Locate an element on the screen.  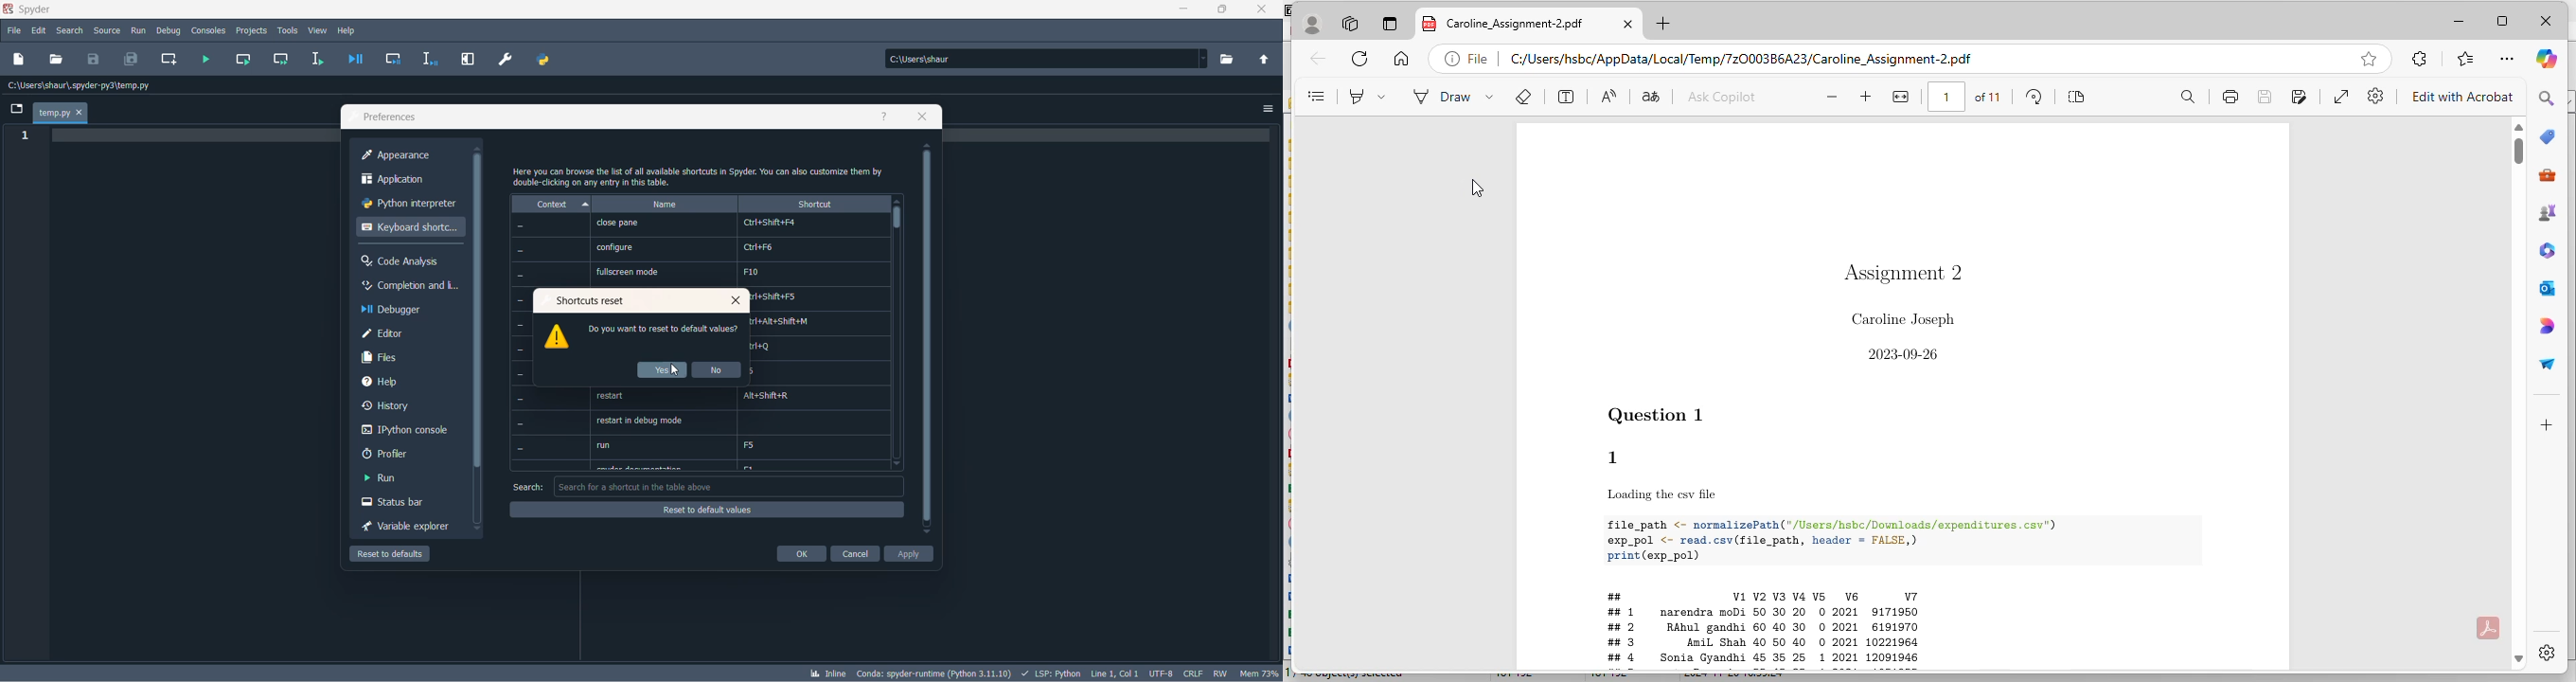
close tab is located at coordinates (1628, 25).